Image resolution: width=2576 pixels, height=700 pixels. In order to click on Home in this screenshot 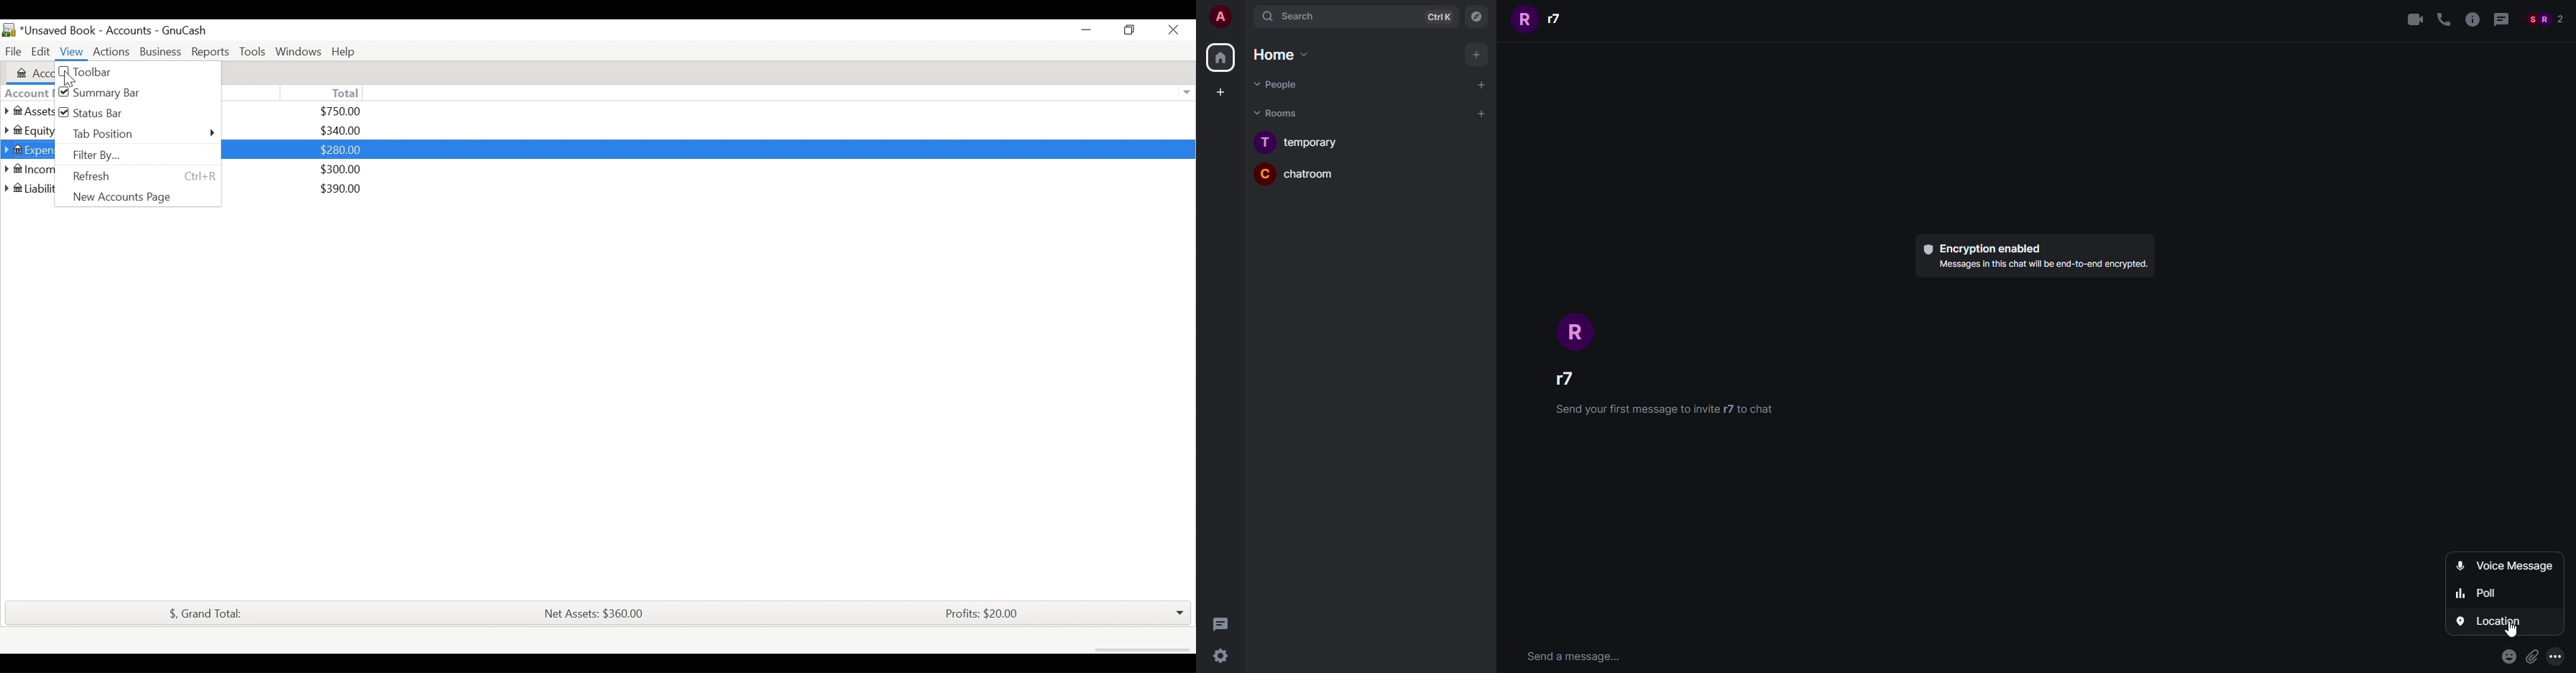, I will do `click(1276, 54)`.